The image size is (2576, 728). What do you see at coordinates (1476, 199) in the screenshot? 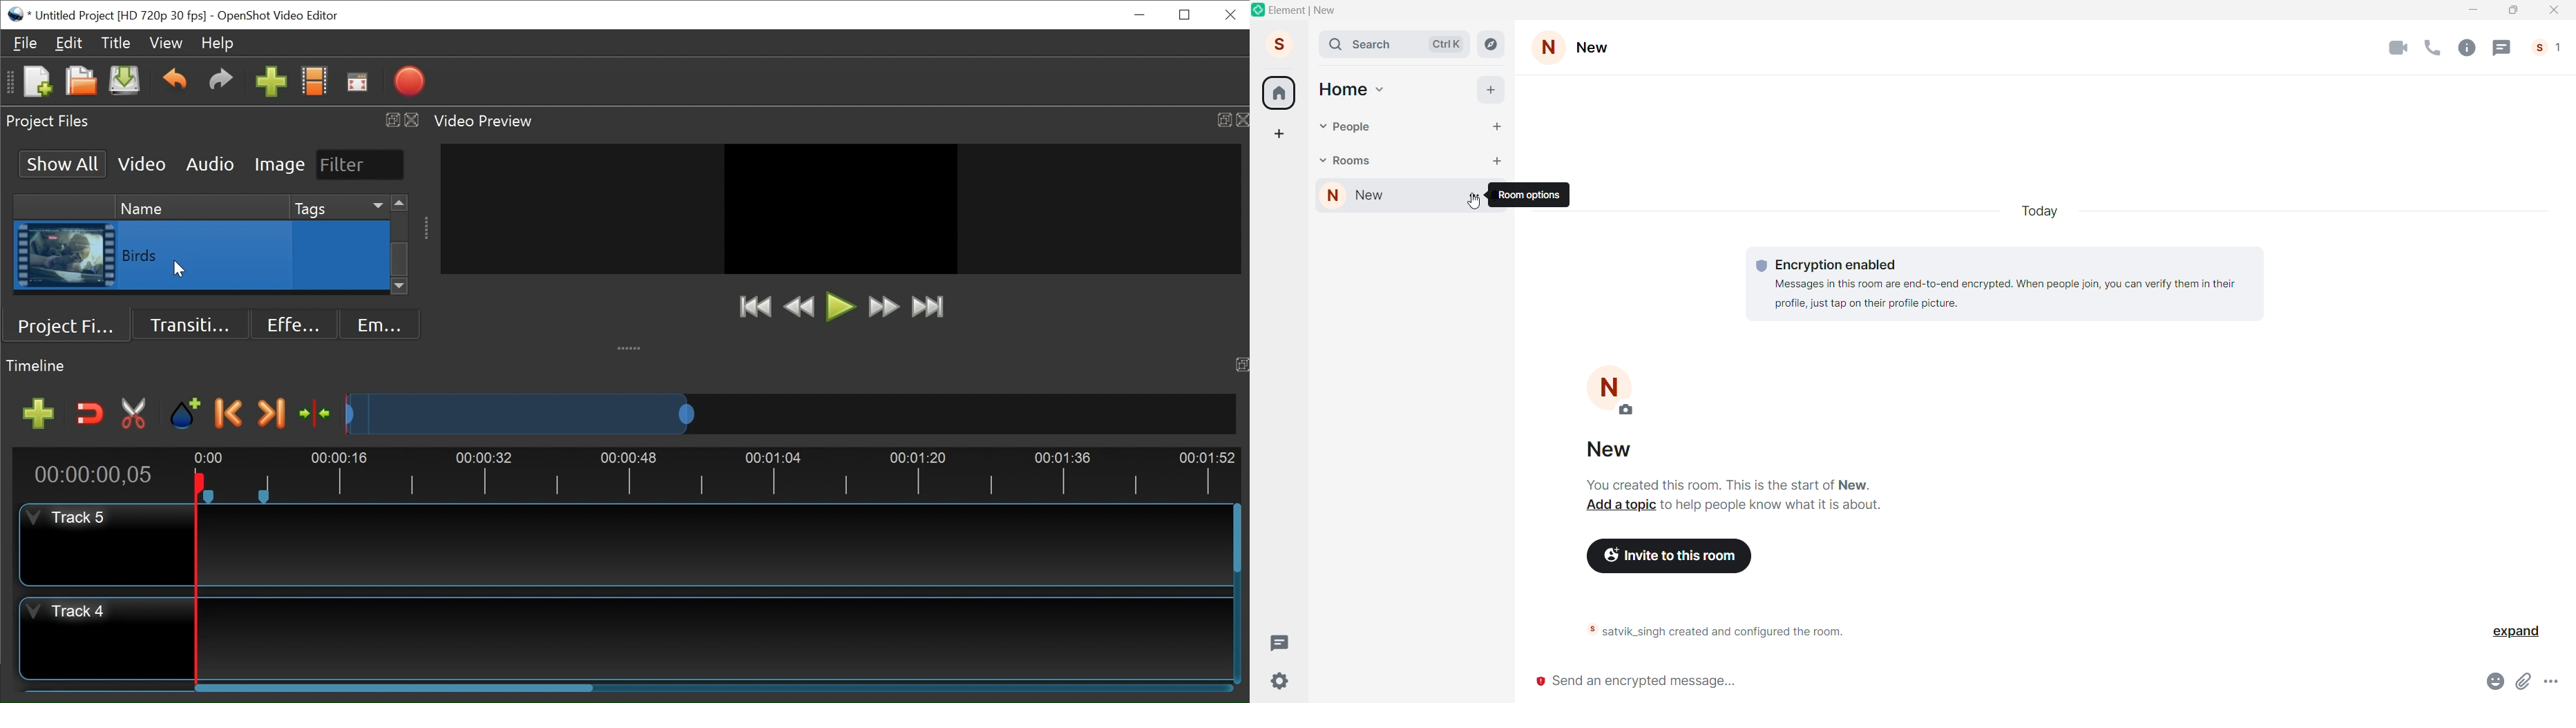
I see `Drop Down` at bounding box center [1476, 199].